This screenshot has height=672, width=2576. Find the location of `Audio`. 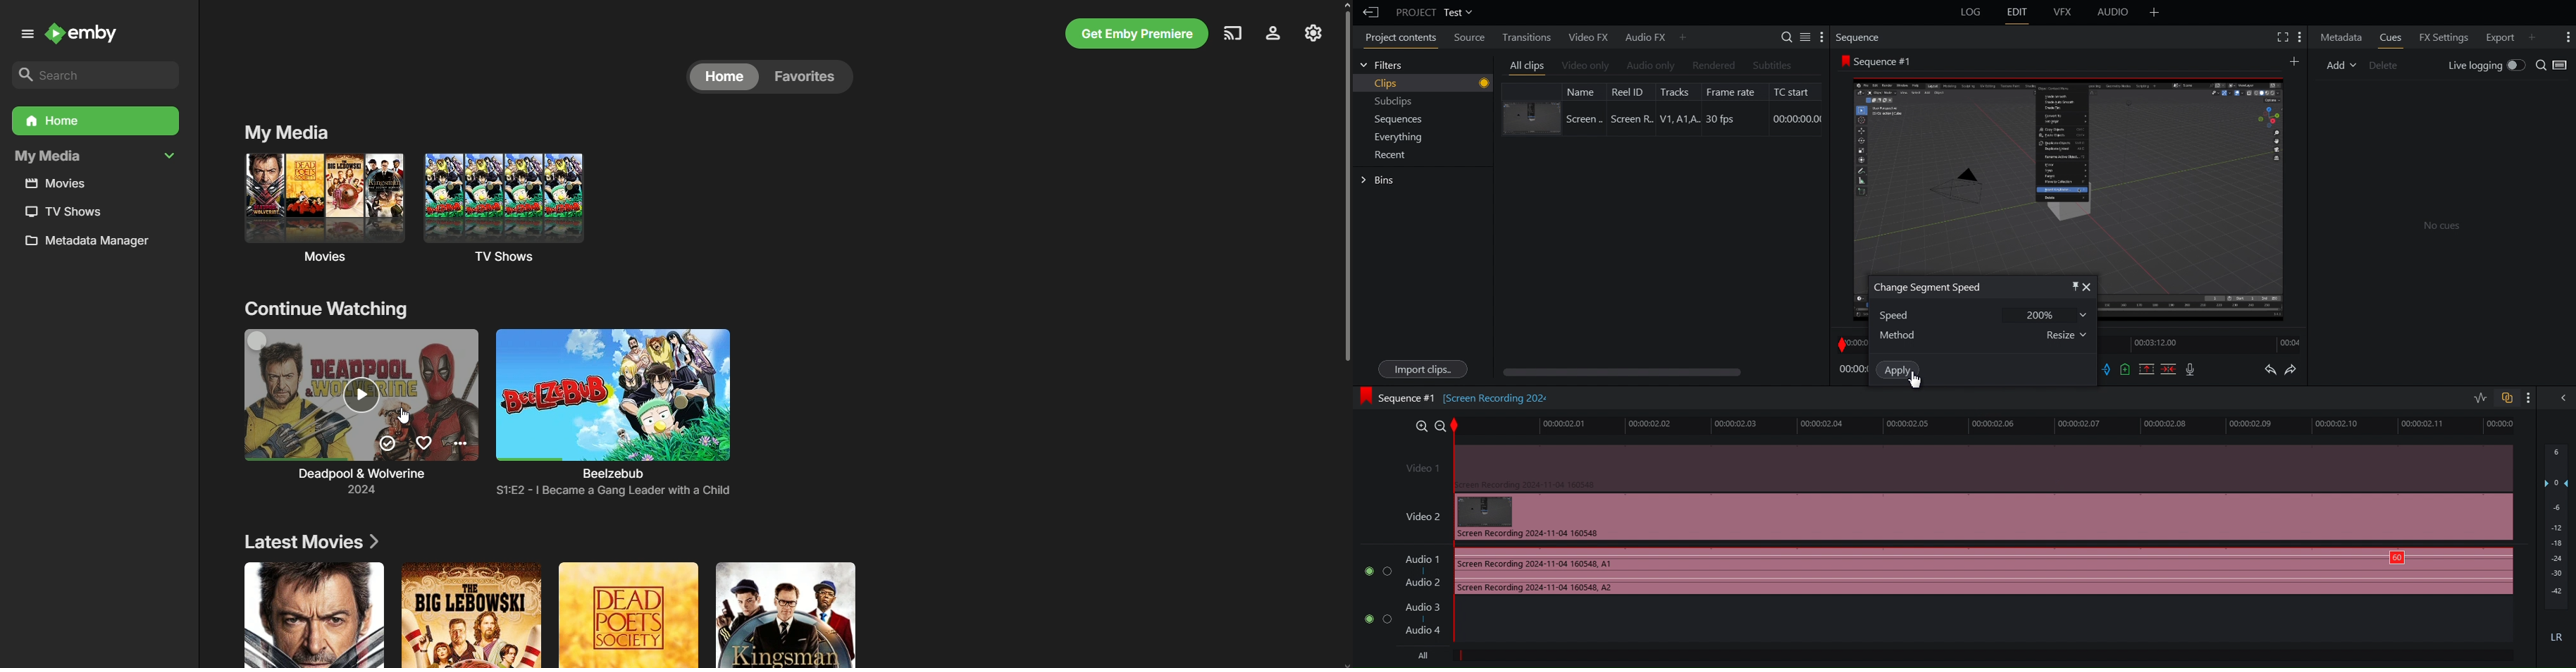

Audio is located at coordinates (2114, 14).